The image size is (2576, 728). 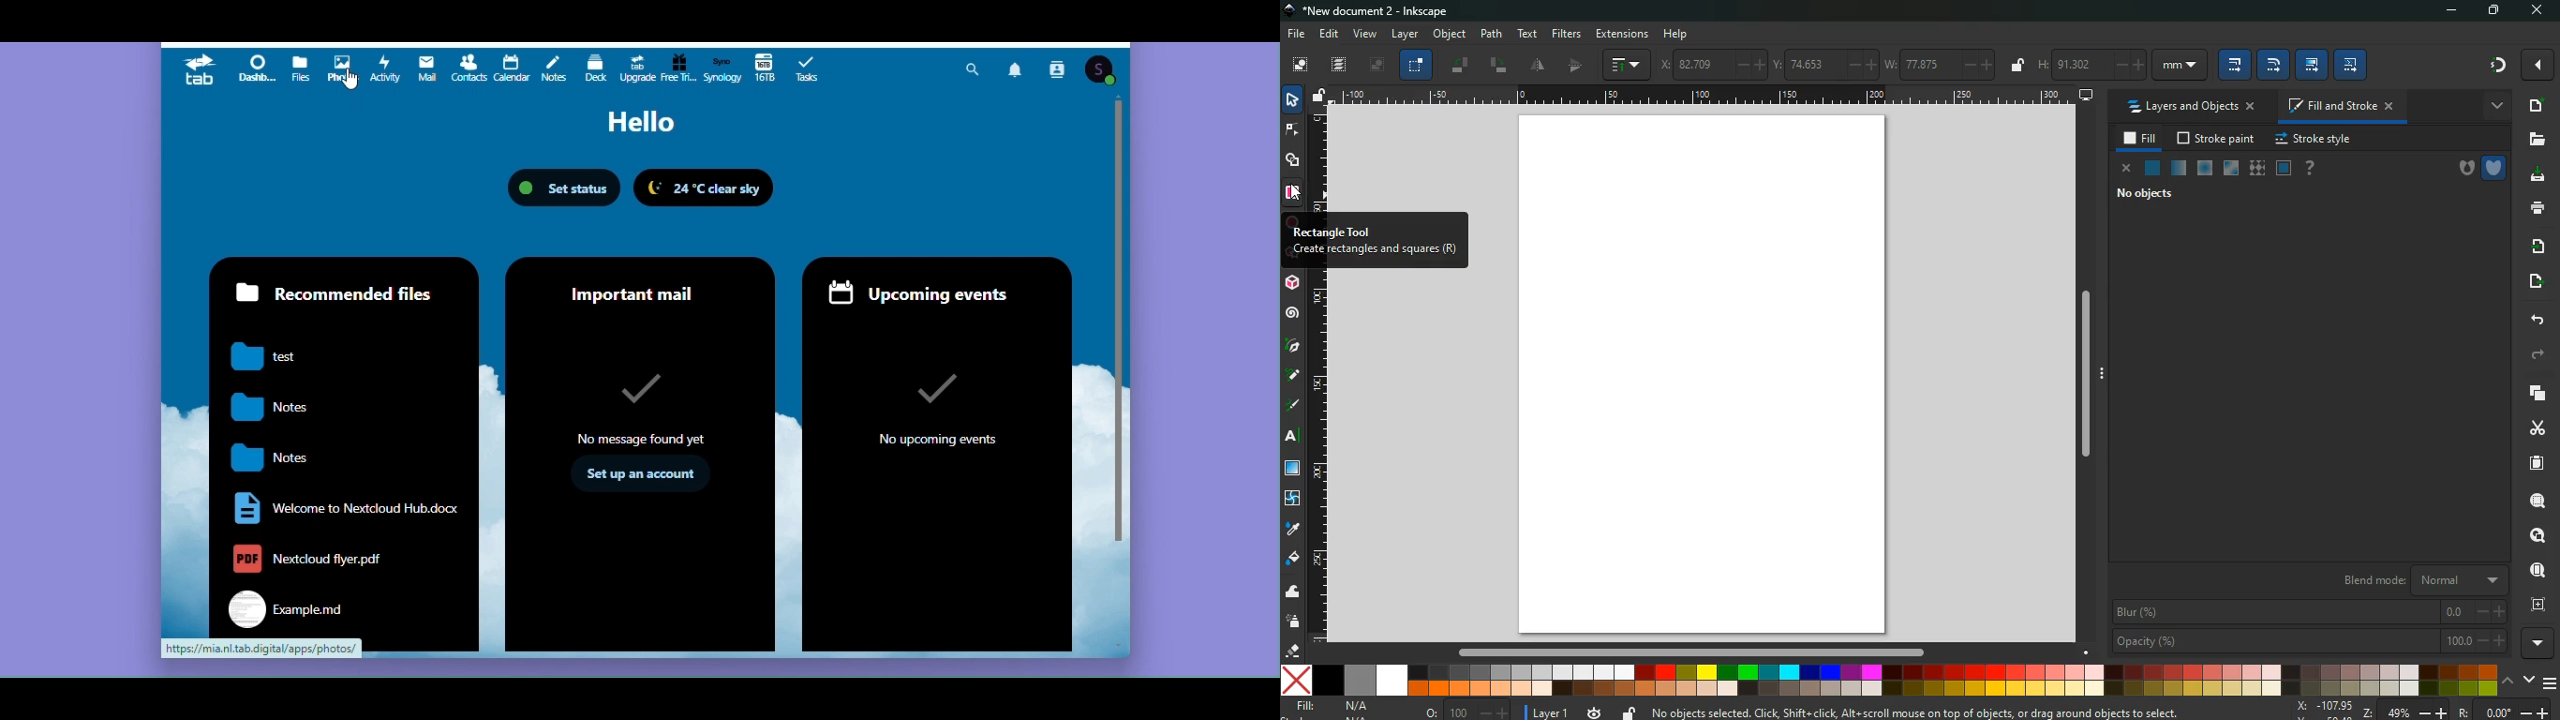 What do you see at coordinates (1295, 193) in the screenshot?
I see `cursor` at bounding box center [1295, 193].